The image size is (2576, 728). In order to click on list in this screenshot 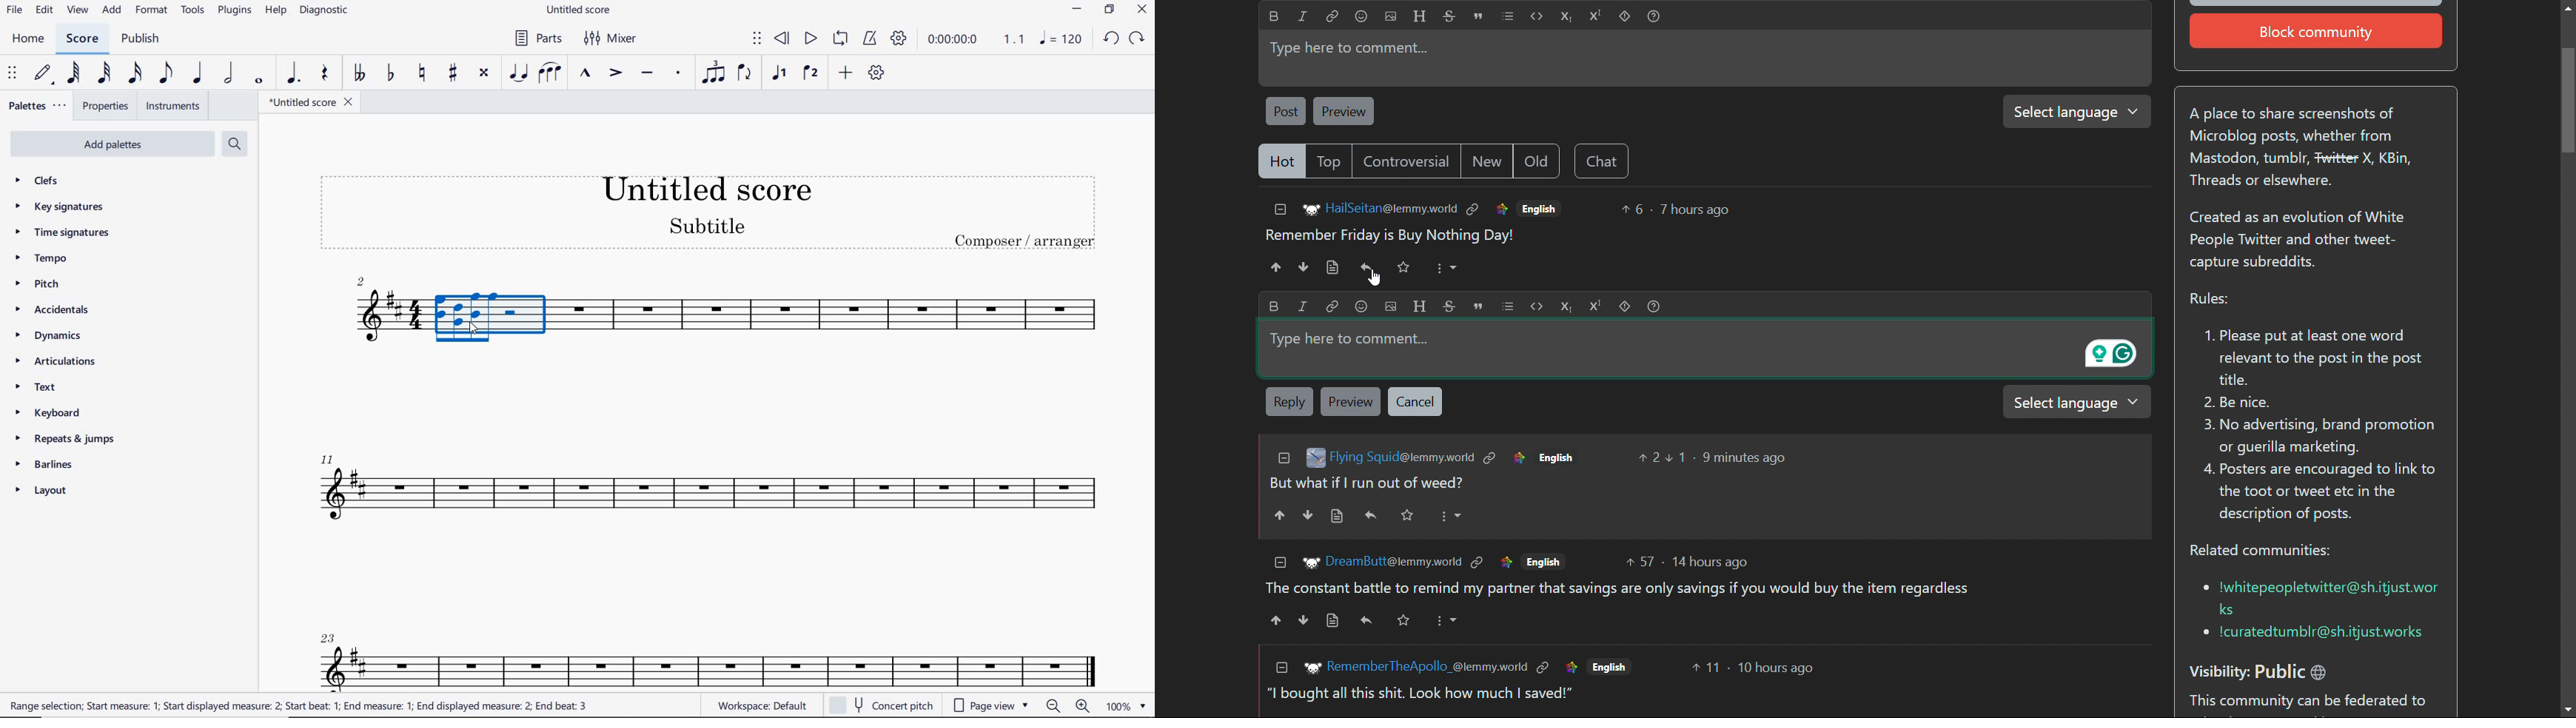, I will do `click(1508, 16)`.